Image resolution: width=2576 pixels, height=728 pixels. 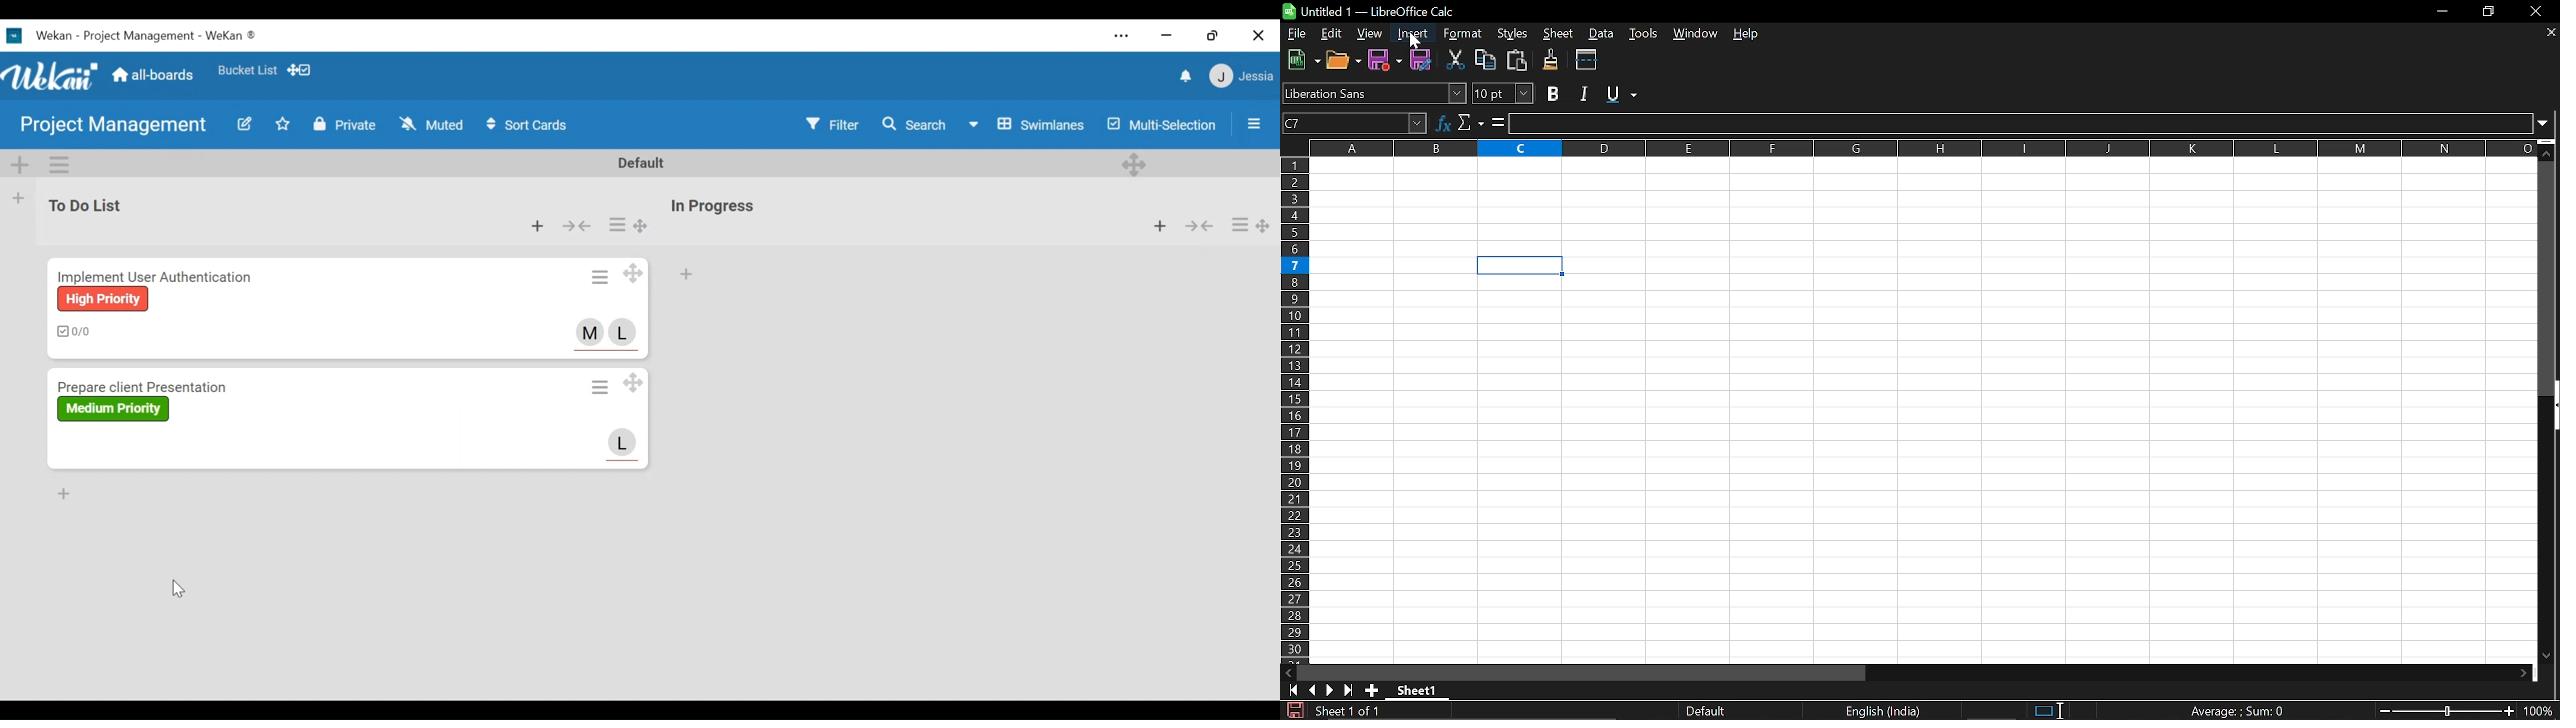 I want to click on Cut, so click(x=1455, y=60).